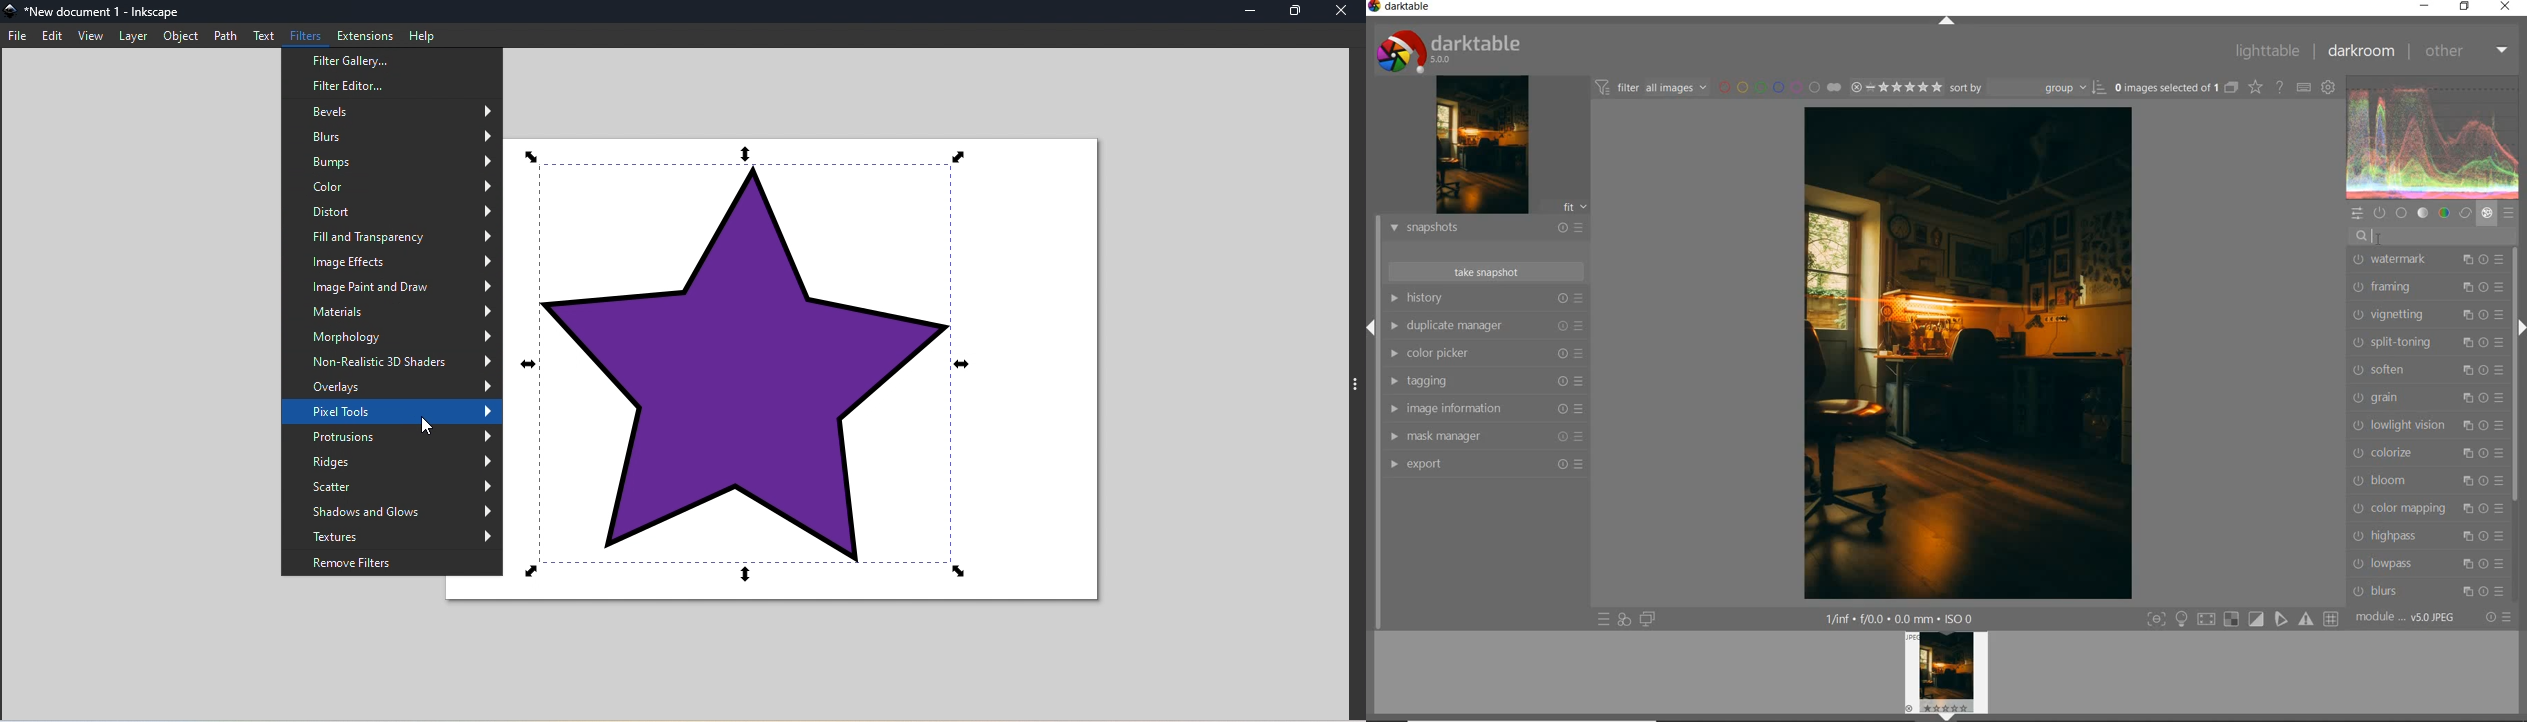  I want to click on enable online help, so click(2279, 87).